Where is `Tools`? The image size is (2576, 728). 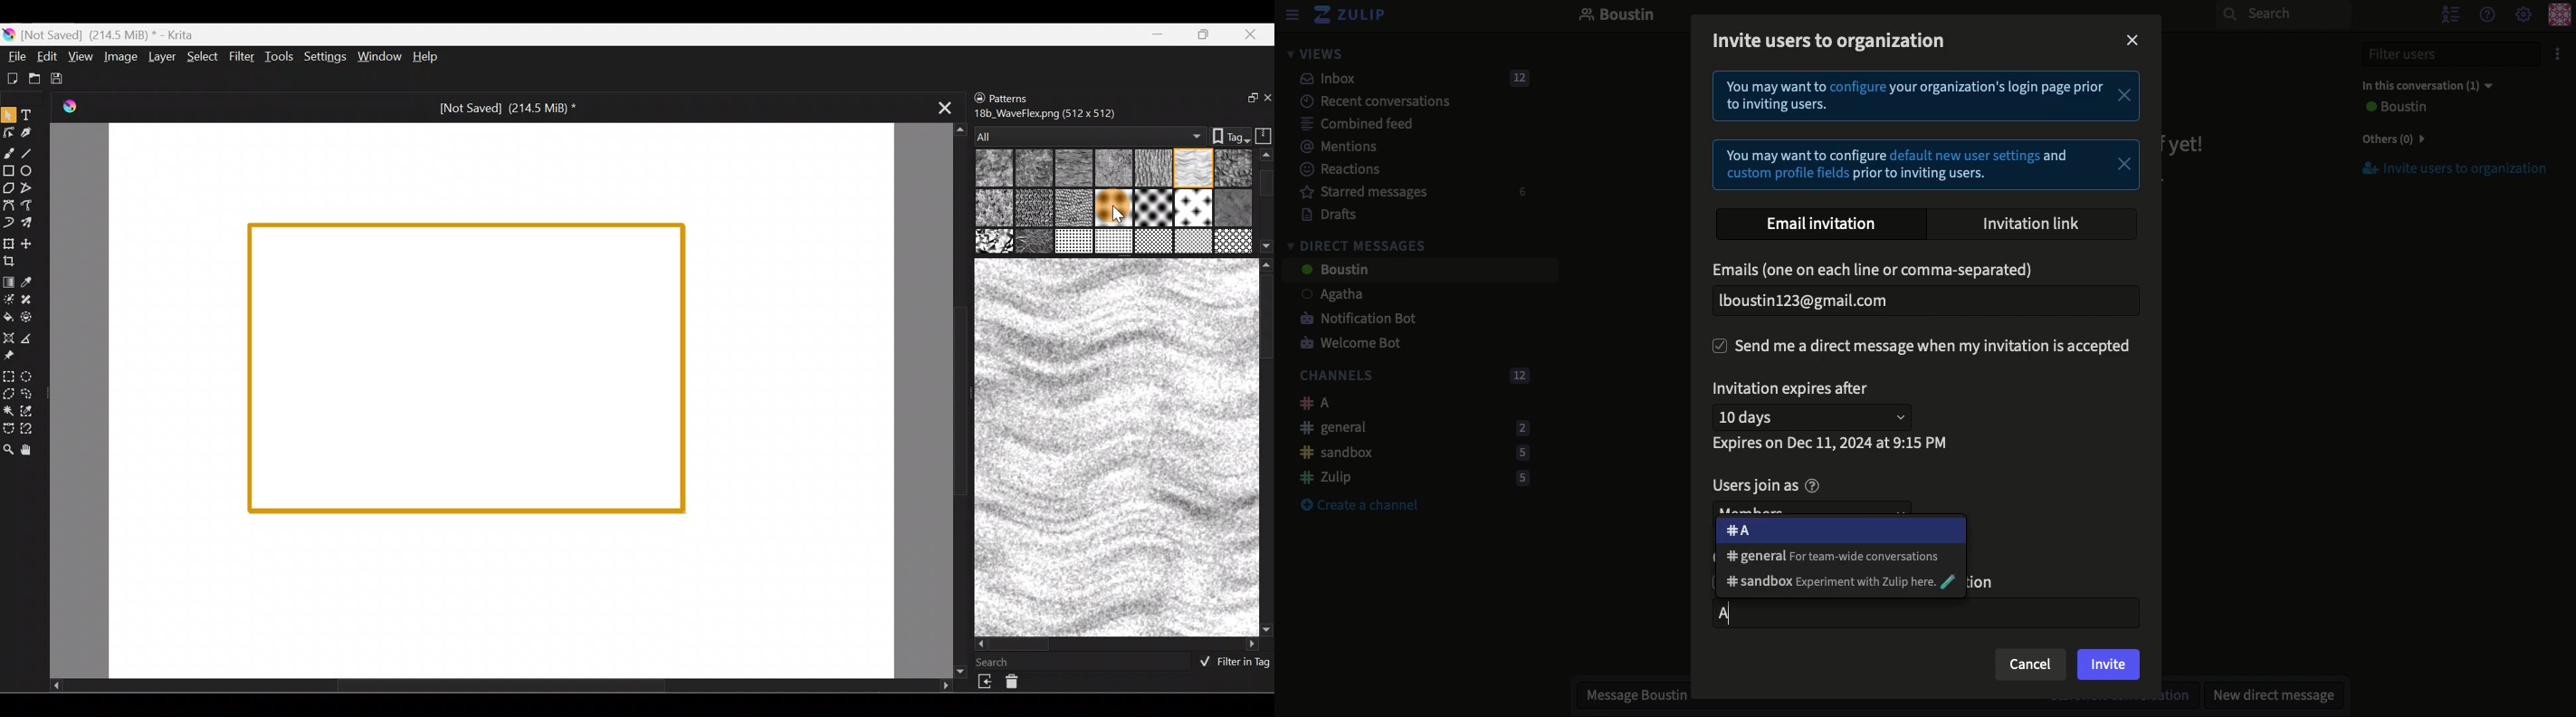 Tools is located at coordinates (278, 58).